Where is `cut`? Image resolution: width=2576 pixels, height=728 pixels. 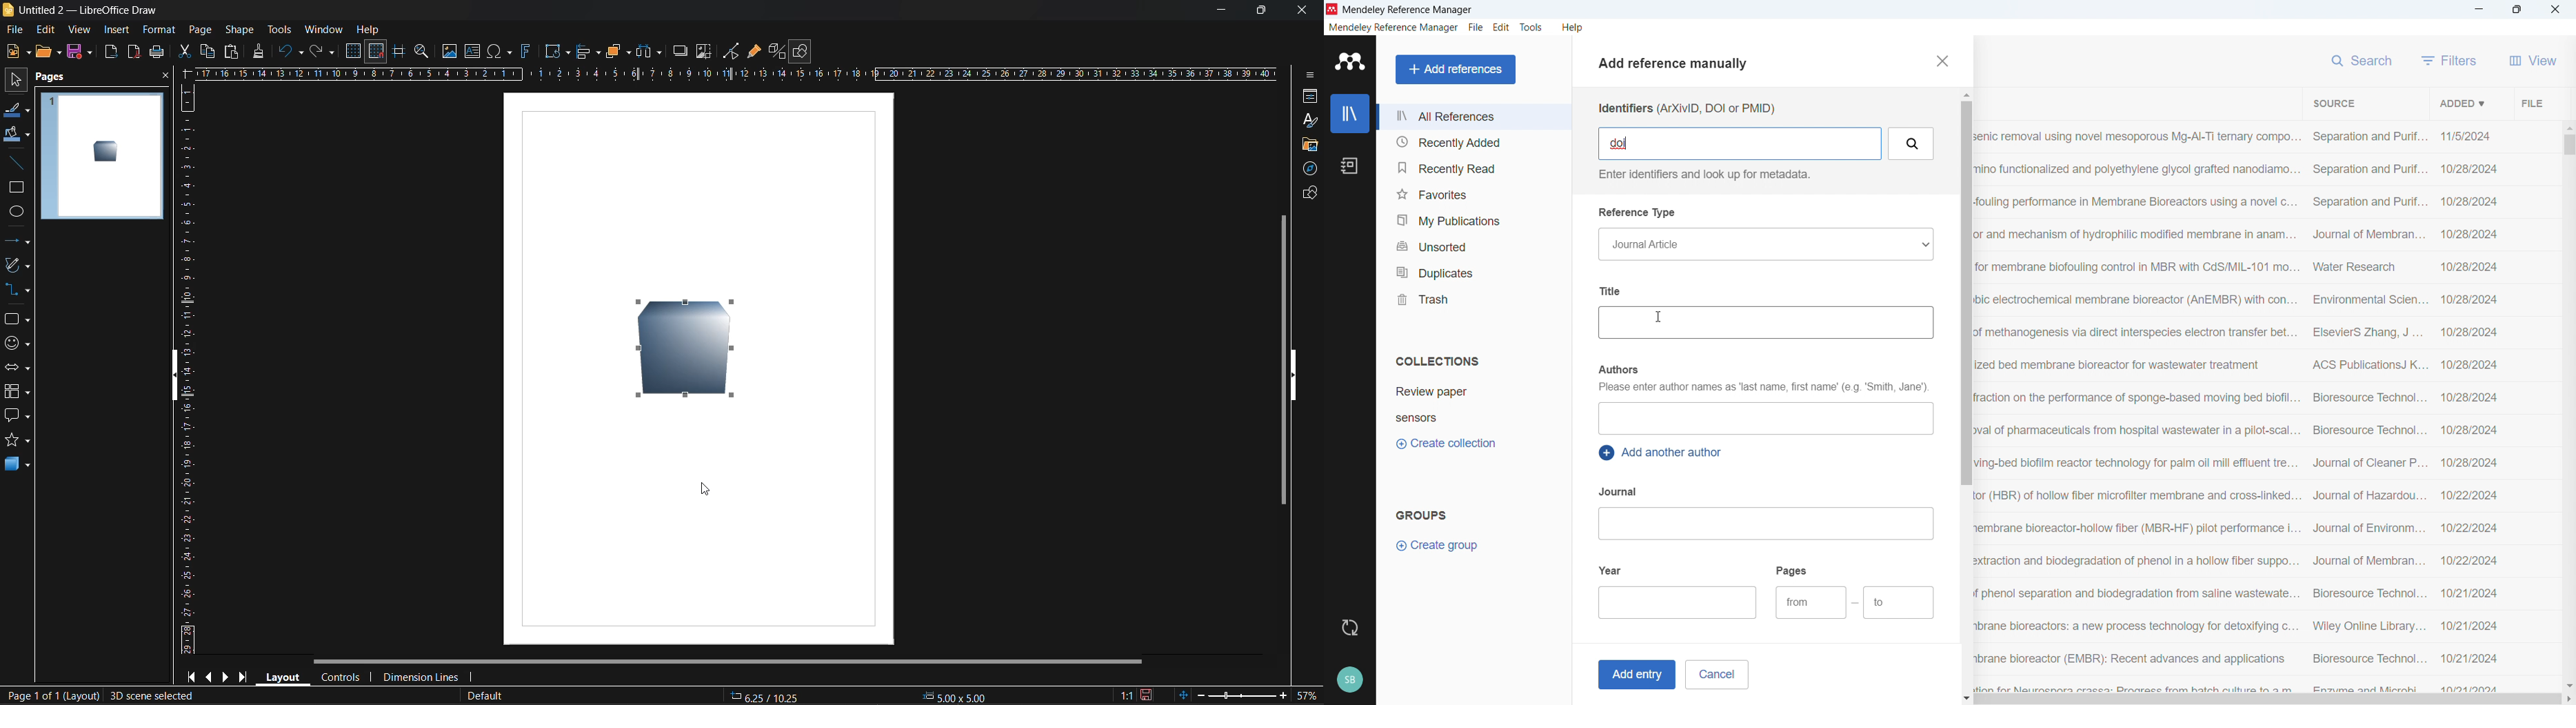 cut is located at coordinates (186, 52).